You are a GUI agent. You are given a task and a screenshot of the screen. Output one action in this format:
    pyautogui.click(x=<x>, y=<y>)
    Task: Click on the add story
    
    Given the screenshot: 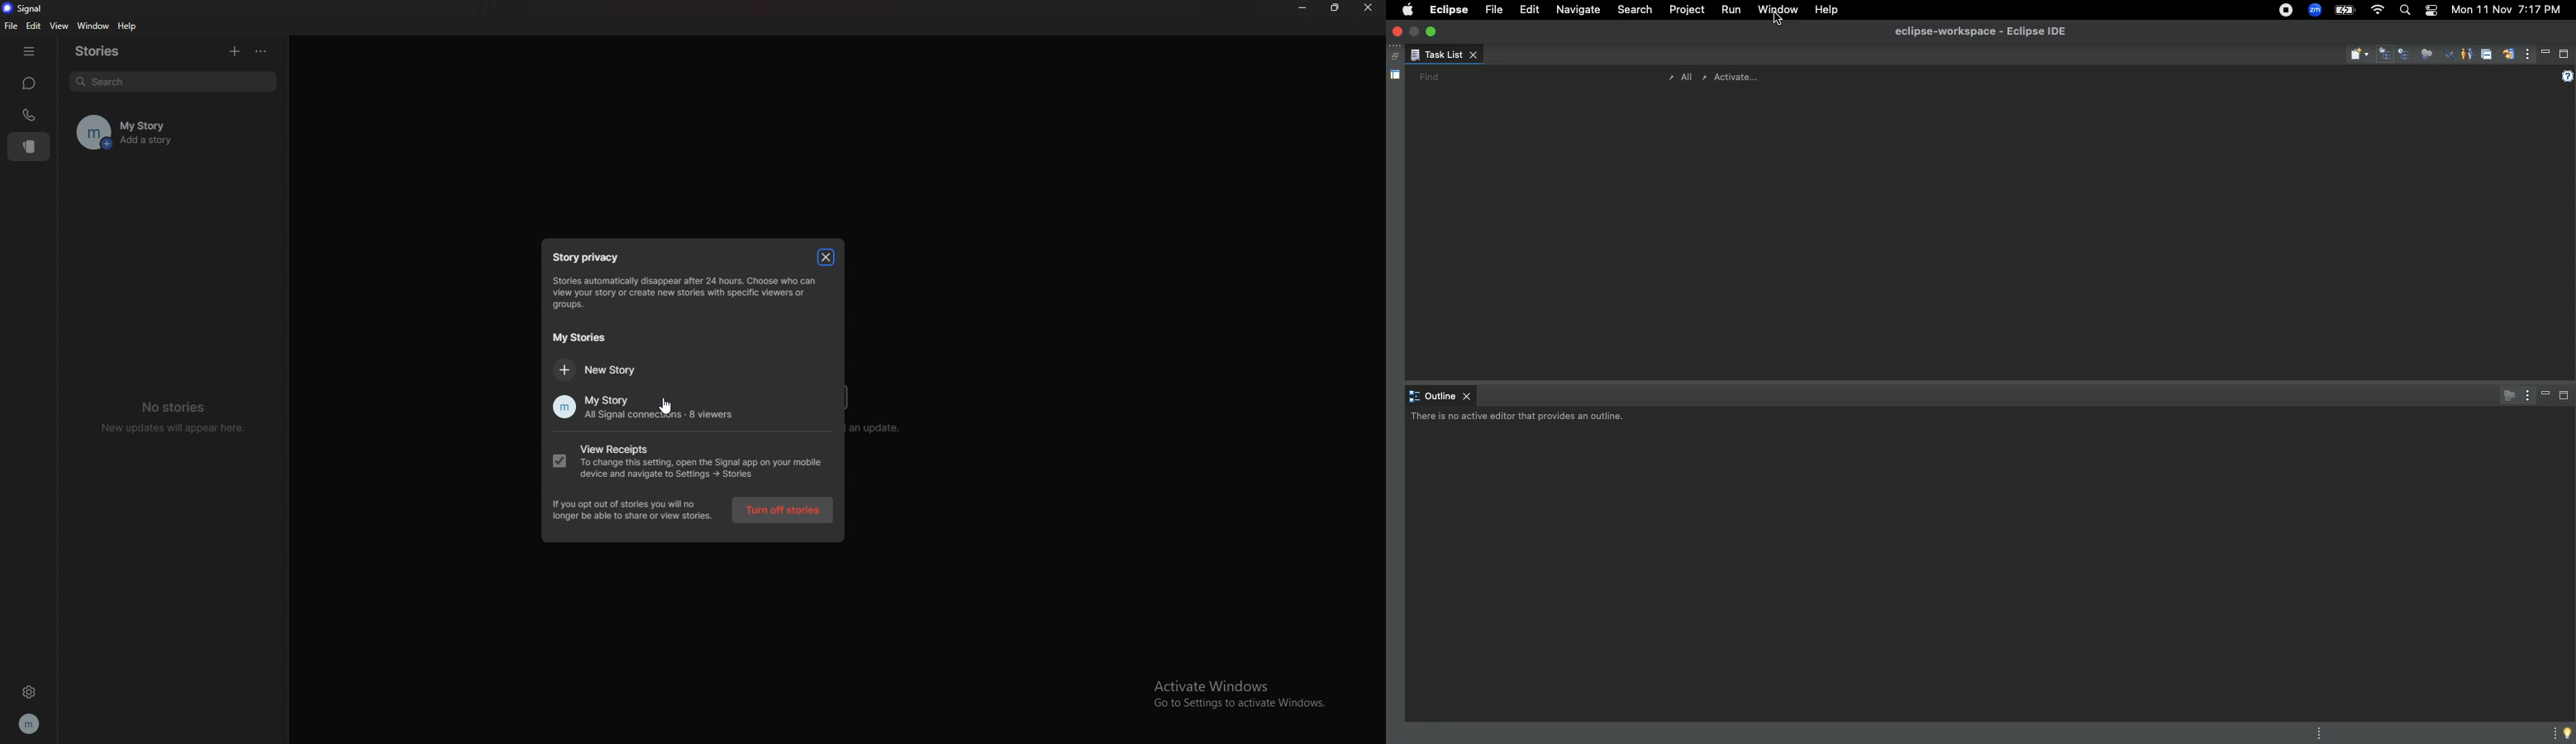 What is the action you would take?
    pyautogui.click(x=231, y=49)
    